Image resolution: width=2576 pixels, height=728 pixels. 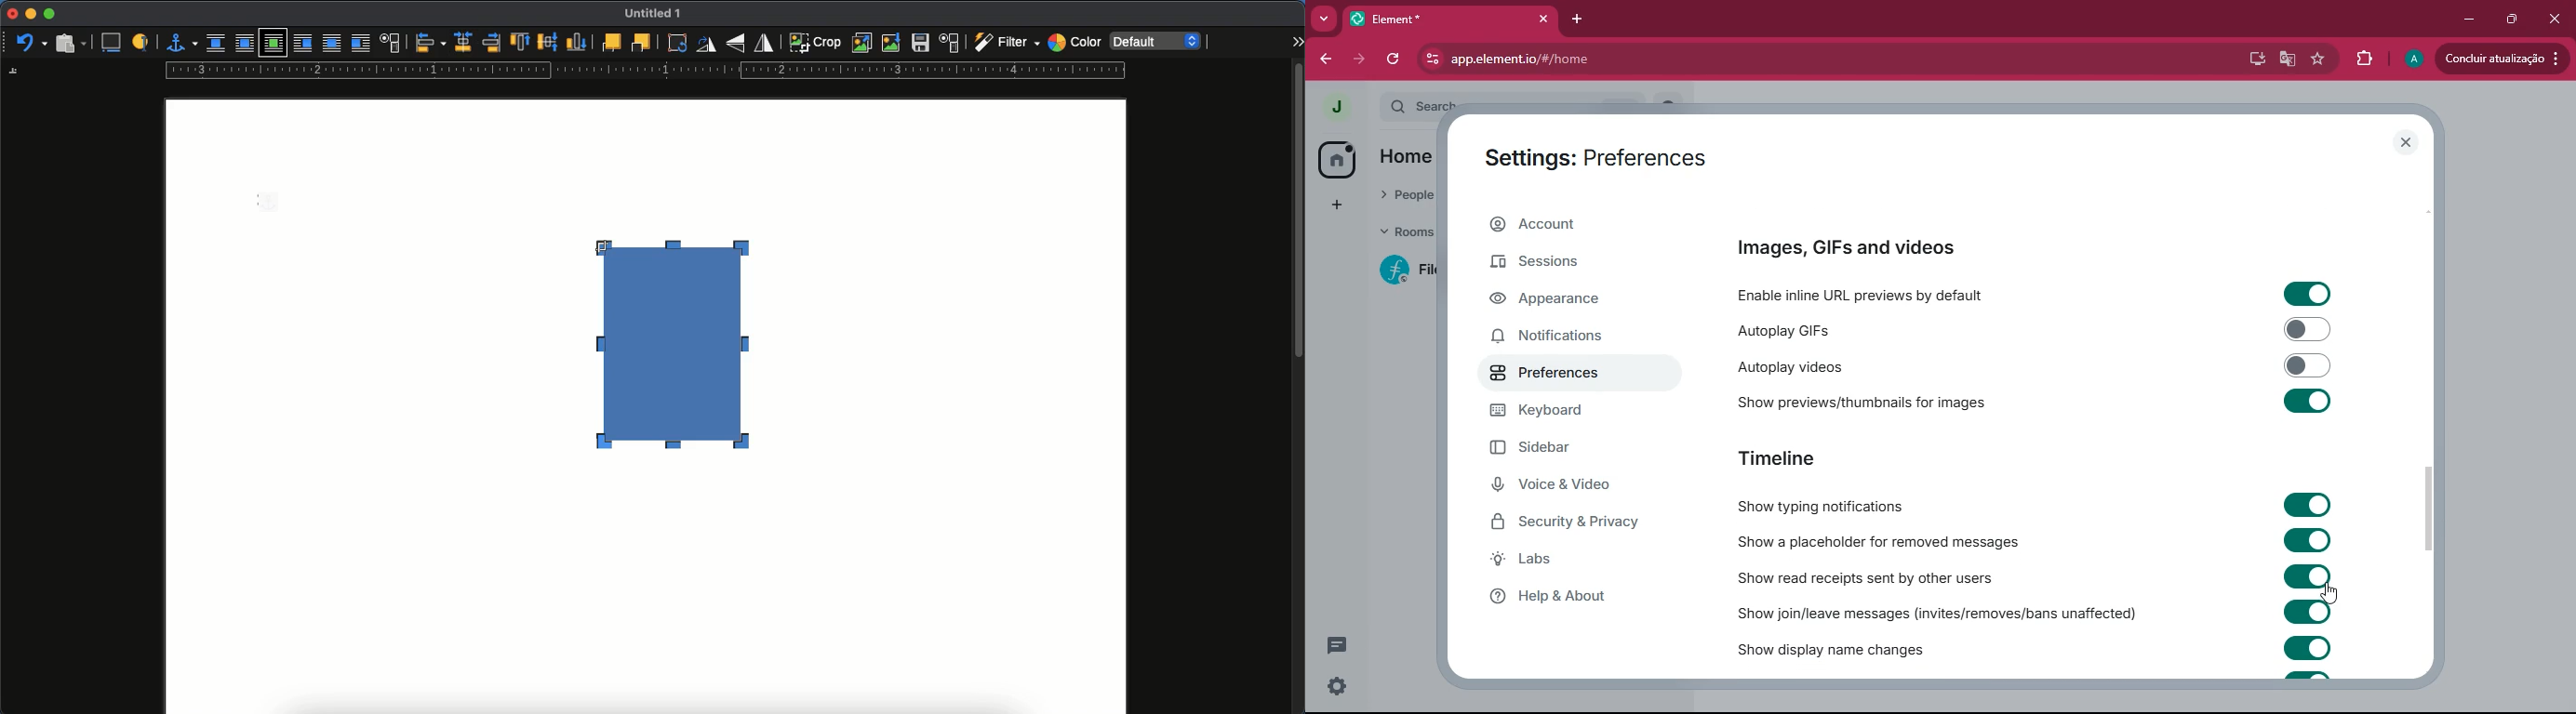 What do you see at coordinates (2557, 22) in the screenshot?
I see `close` at bounding box center [2557, 22].